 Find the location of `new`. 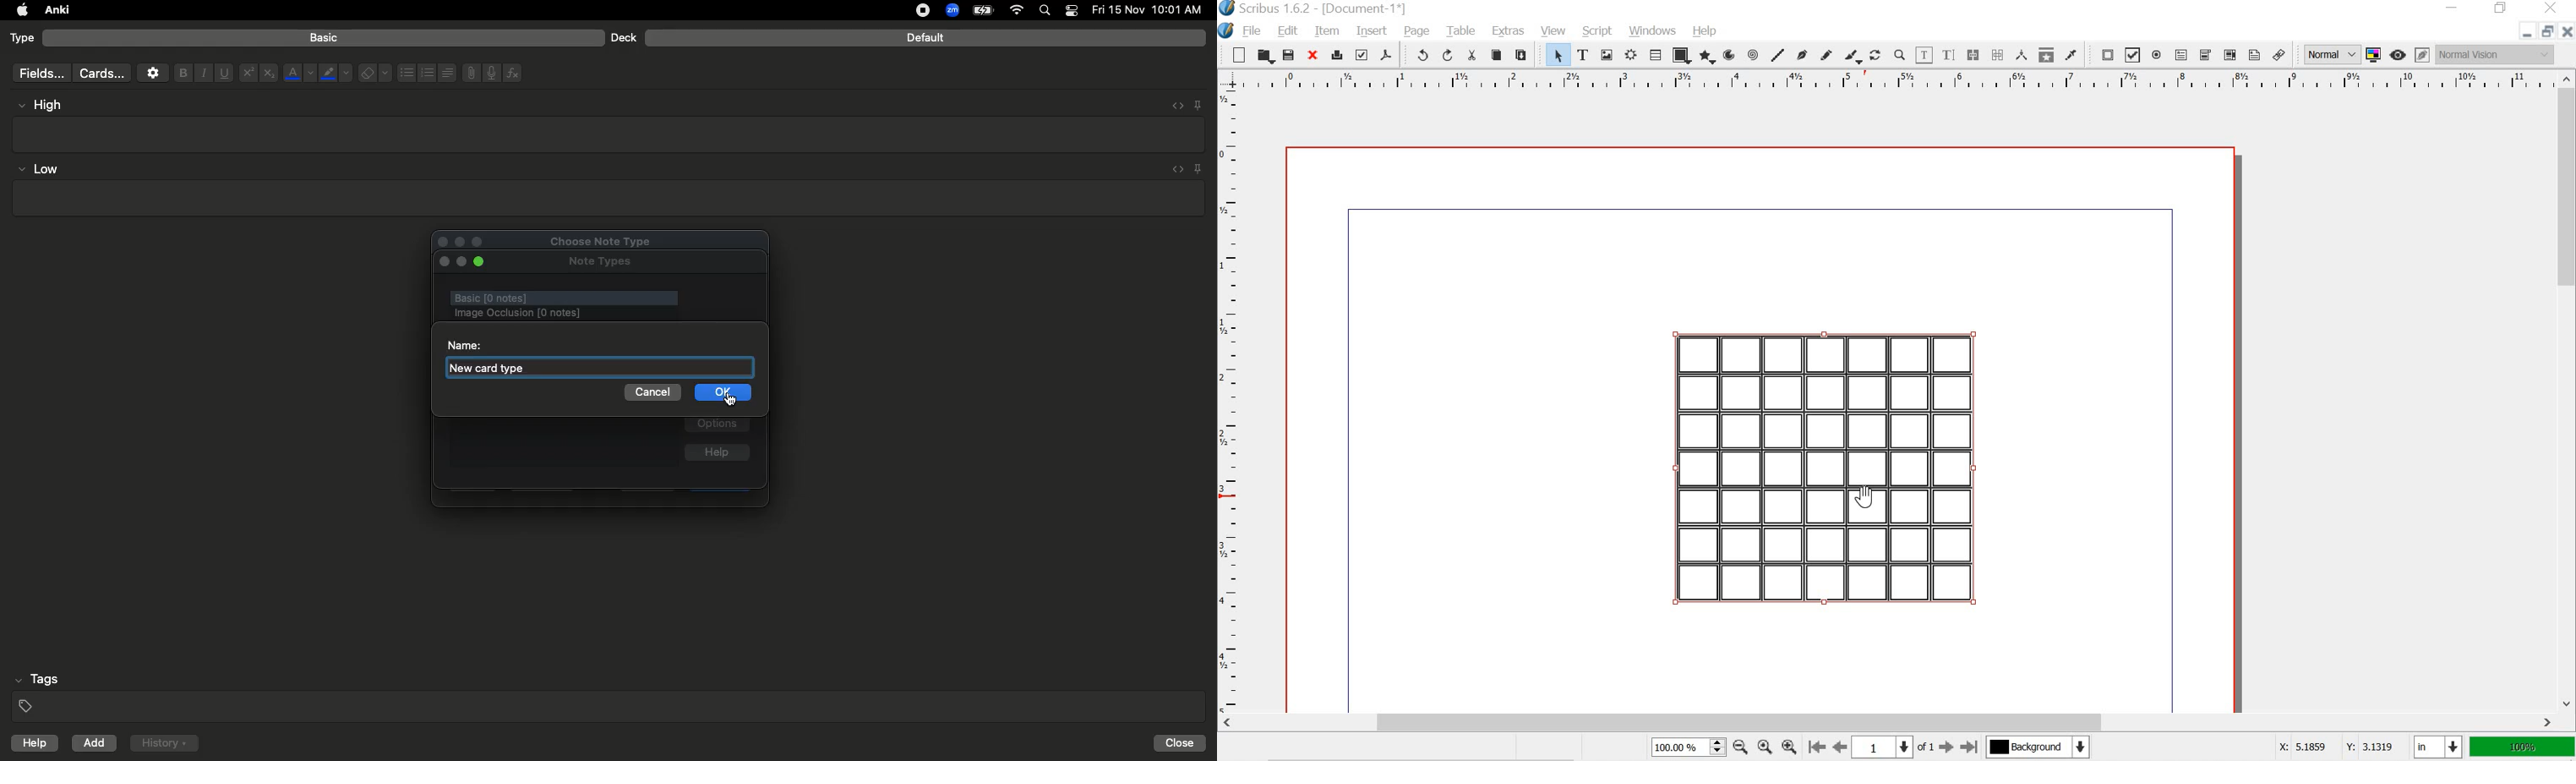

new is located at coordinates (1238, 55).